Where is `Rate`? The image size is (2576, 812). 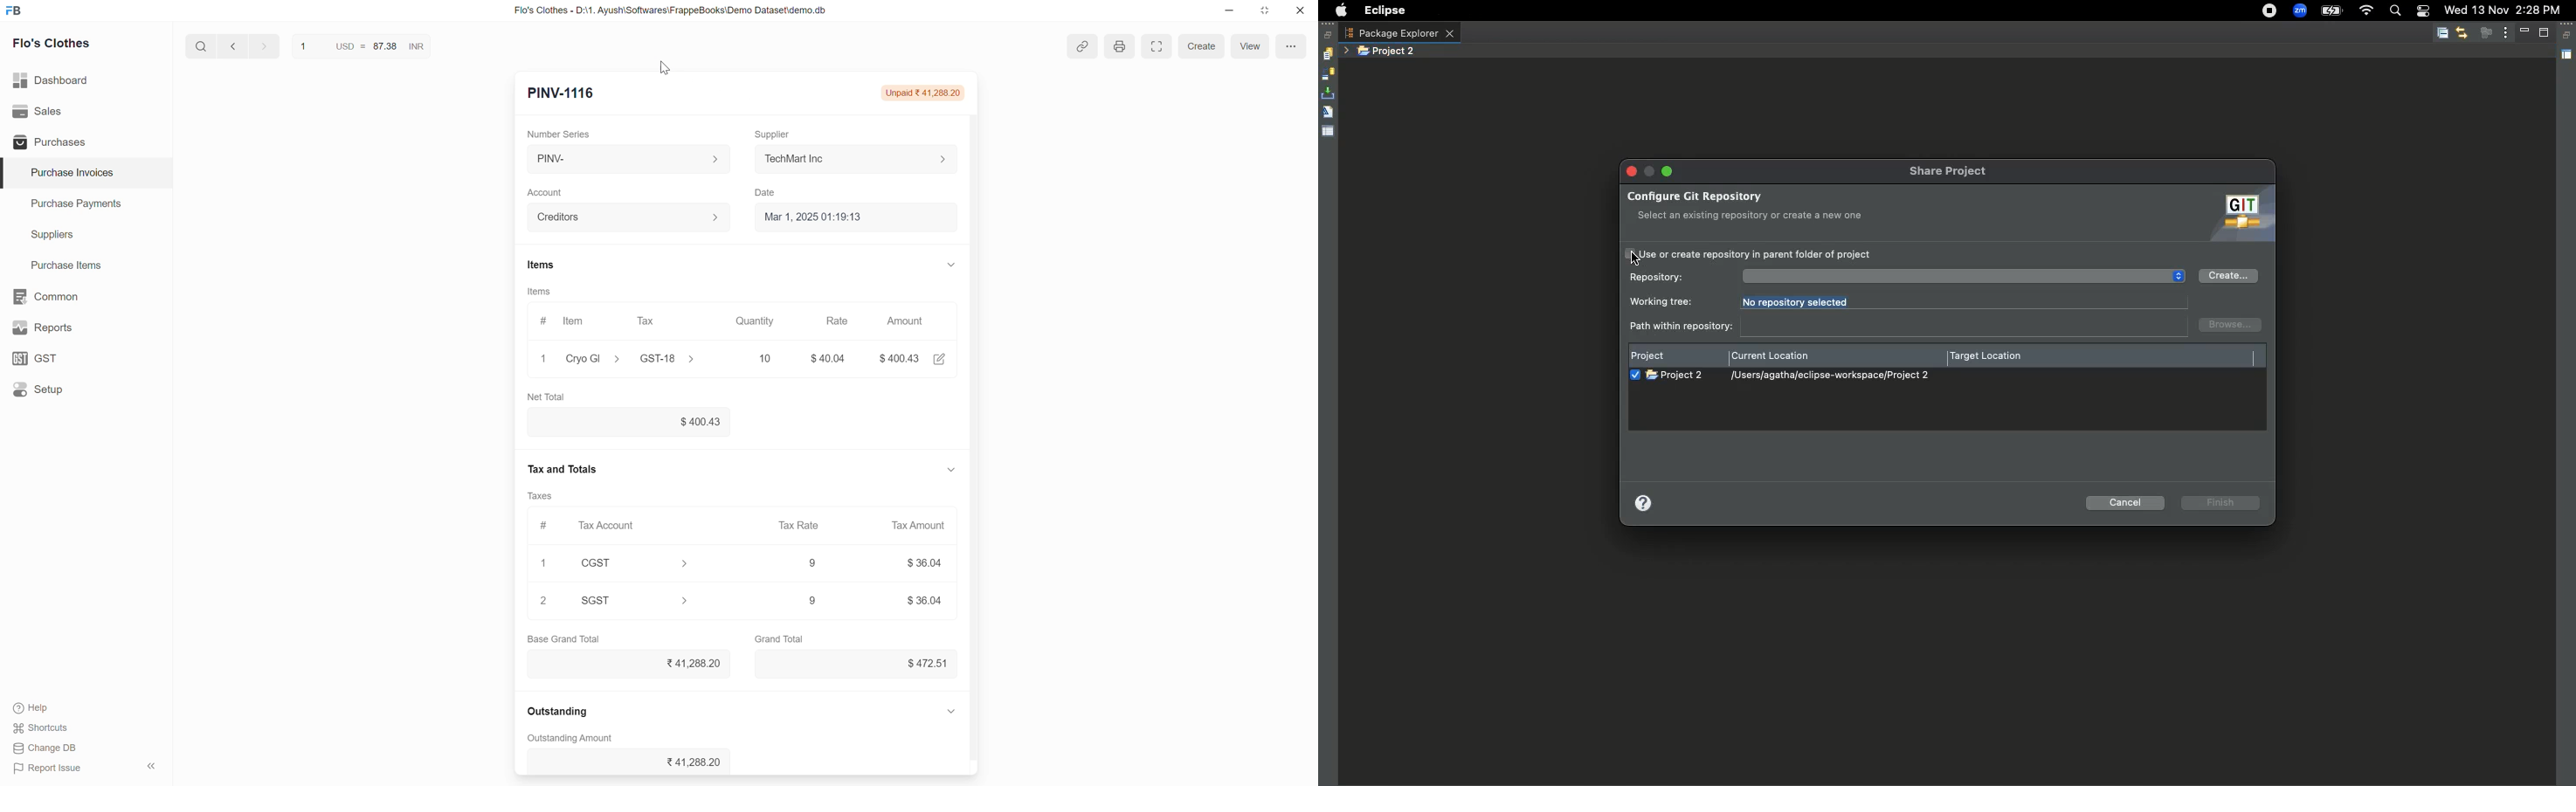 Rate is located at coordinates (845, 320).